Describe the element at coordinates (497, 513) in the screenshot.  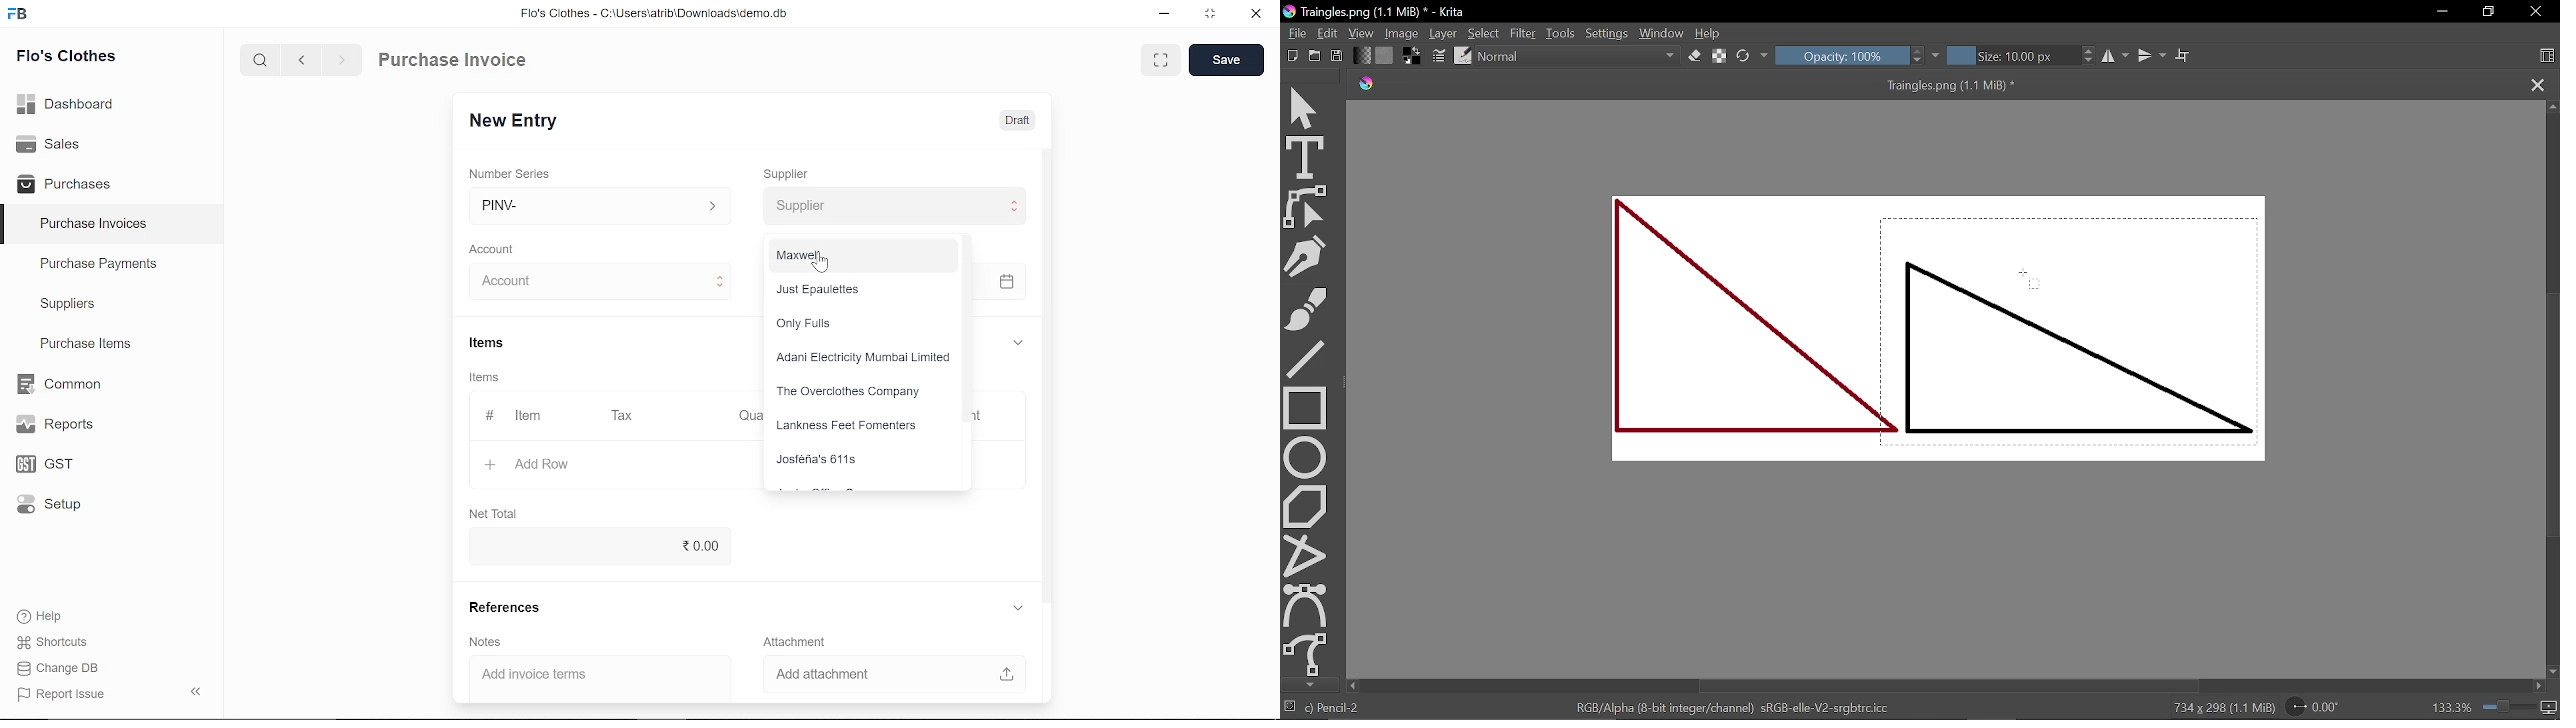
I see `Net Total` at that location.